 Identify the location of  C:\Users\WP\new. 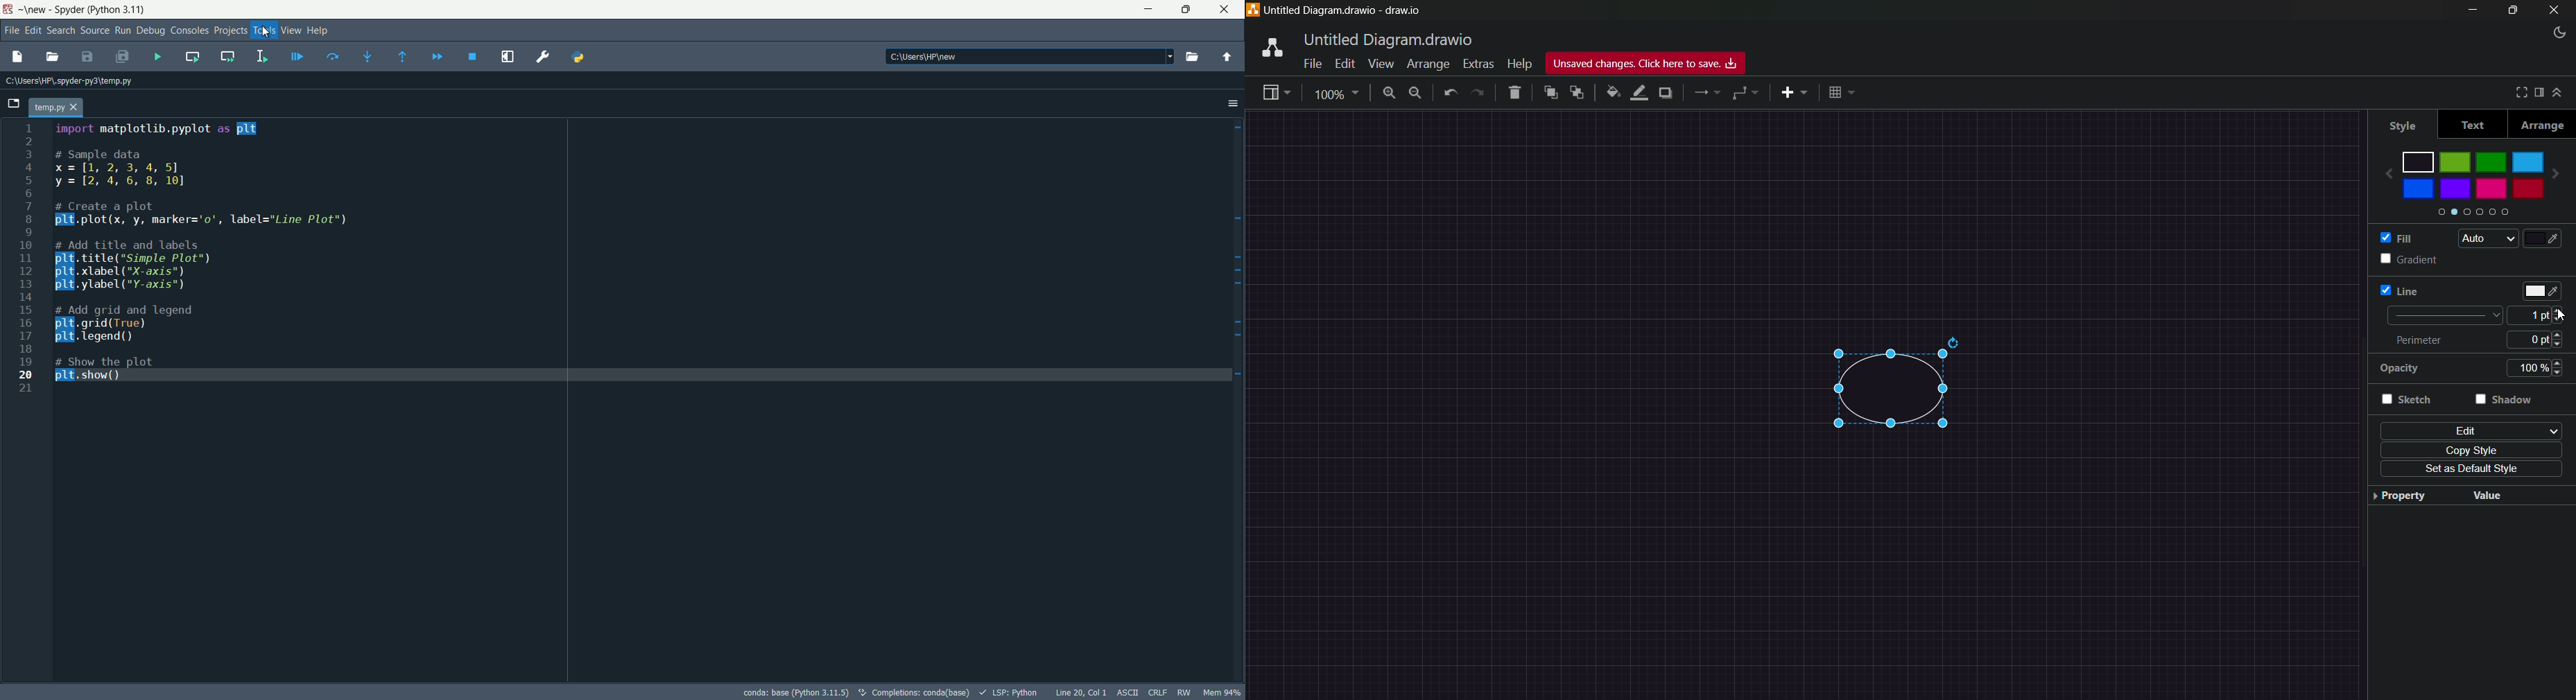
(1032, 56).